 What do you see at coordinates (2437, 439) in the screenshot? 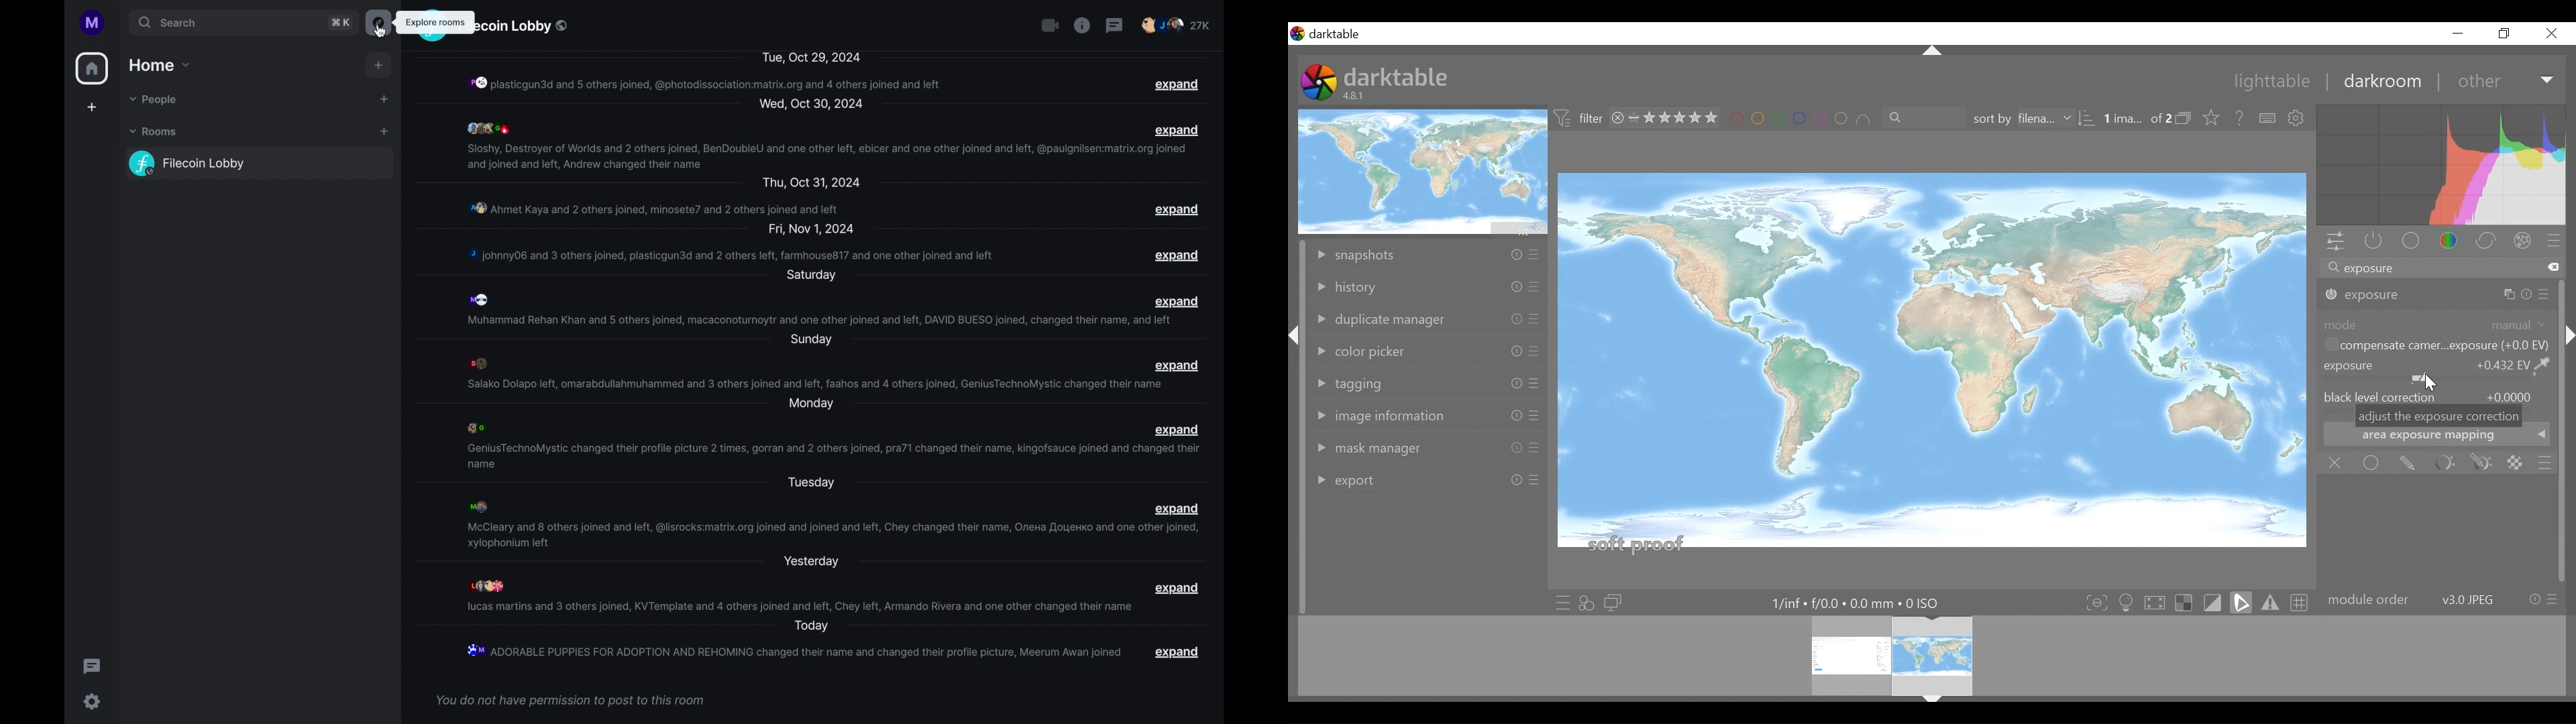
I see `area exposure mapping` at bounding box center [2437, 439].